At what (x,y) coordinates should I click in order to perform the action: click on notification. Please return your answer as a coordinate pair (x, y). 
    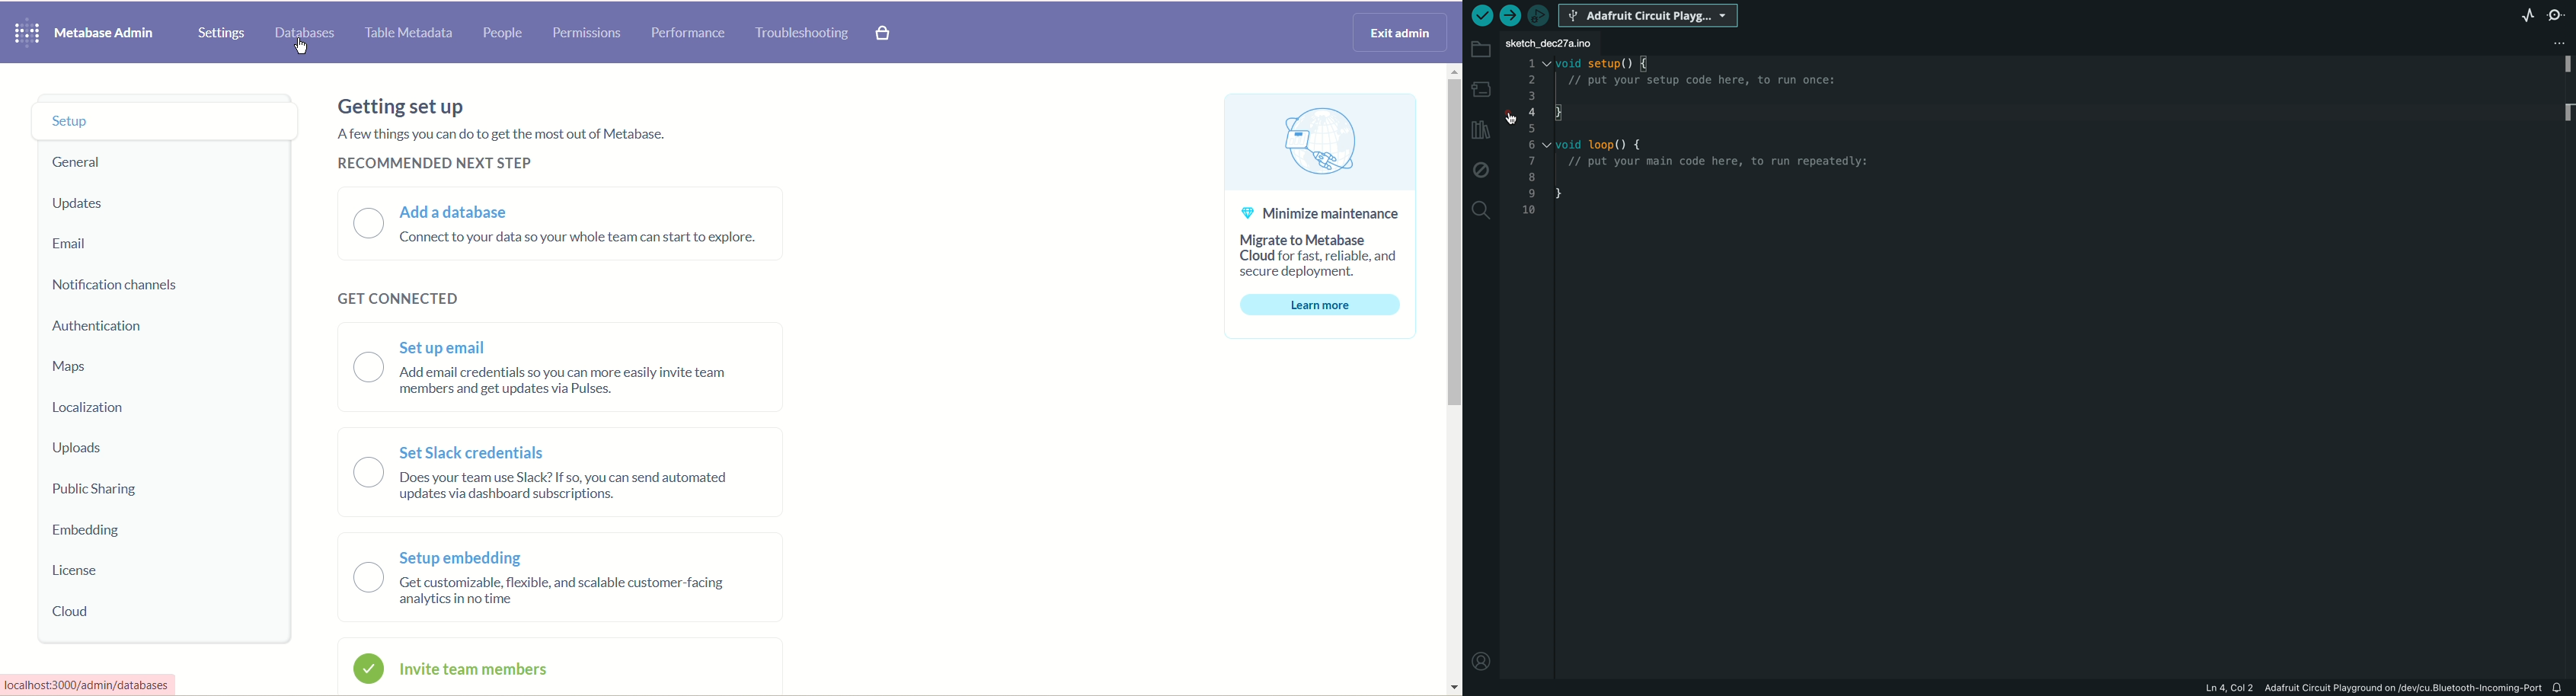
    Looking at the image, I should click on (2562, 689).